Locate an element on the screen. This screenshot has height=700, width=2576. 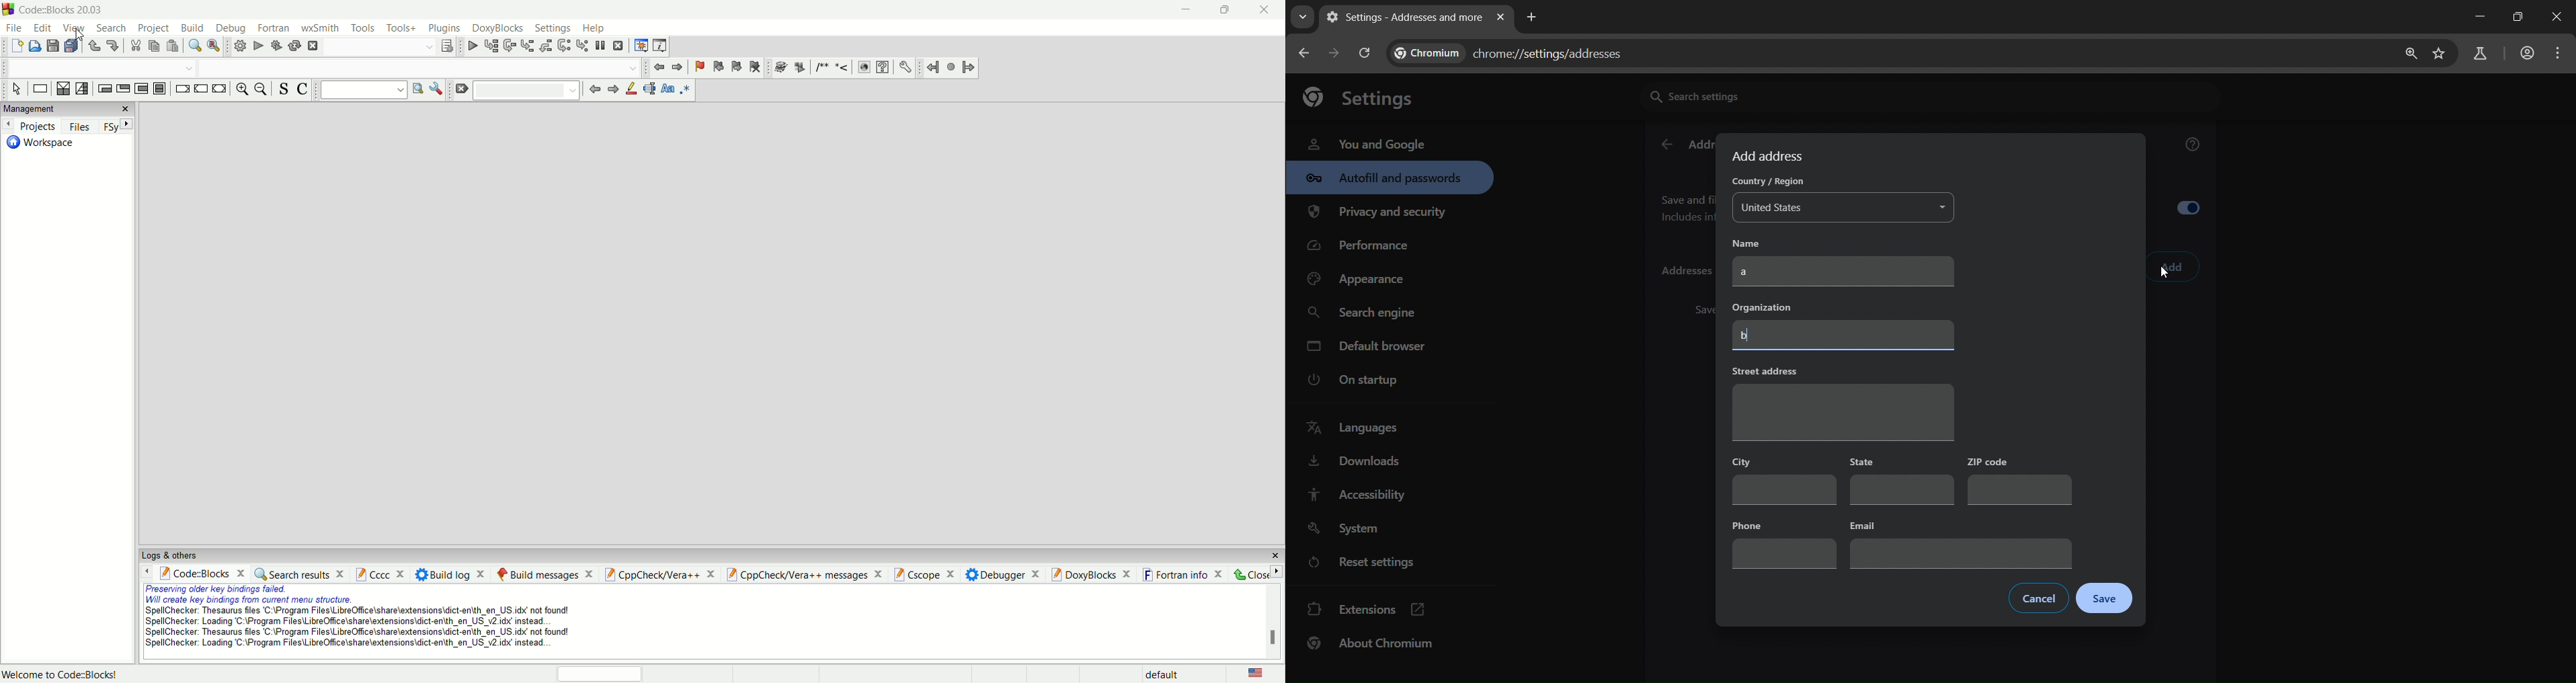
redo is located at coordinates (112, 45).